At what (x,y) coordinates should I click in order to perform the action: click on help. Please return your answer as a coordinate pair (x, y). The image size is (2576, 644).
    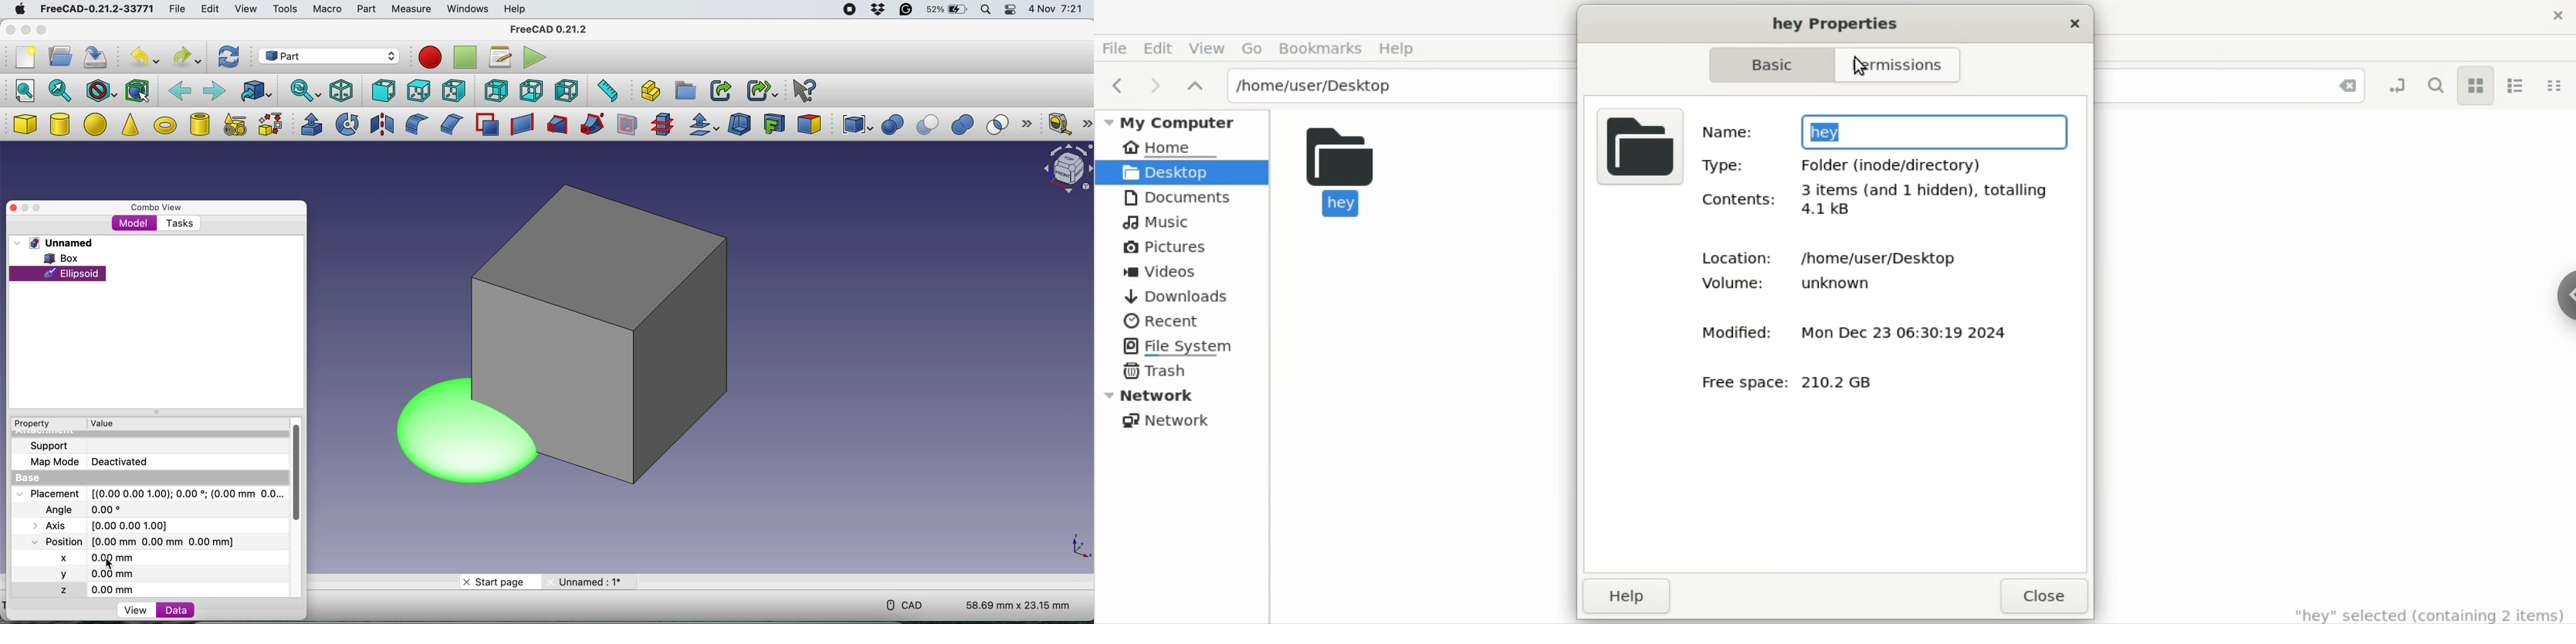
    Looking at the image, I should click on (514, 8).